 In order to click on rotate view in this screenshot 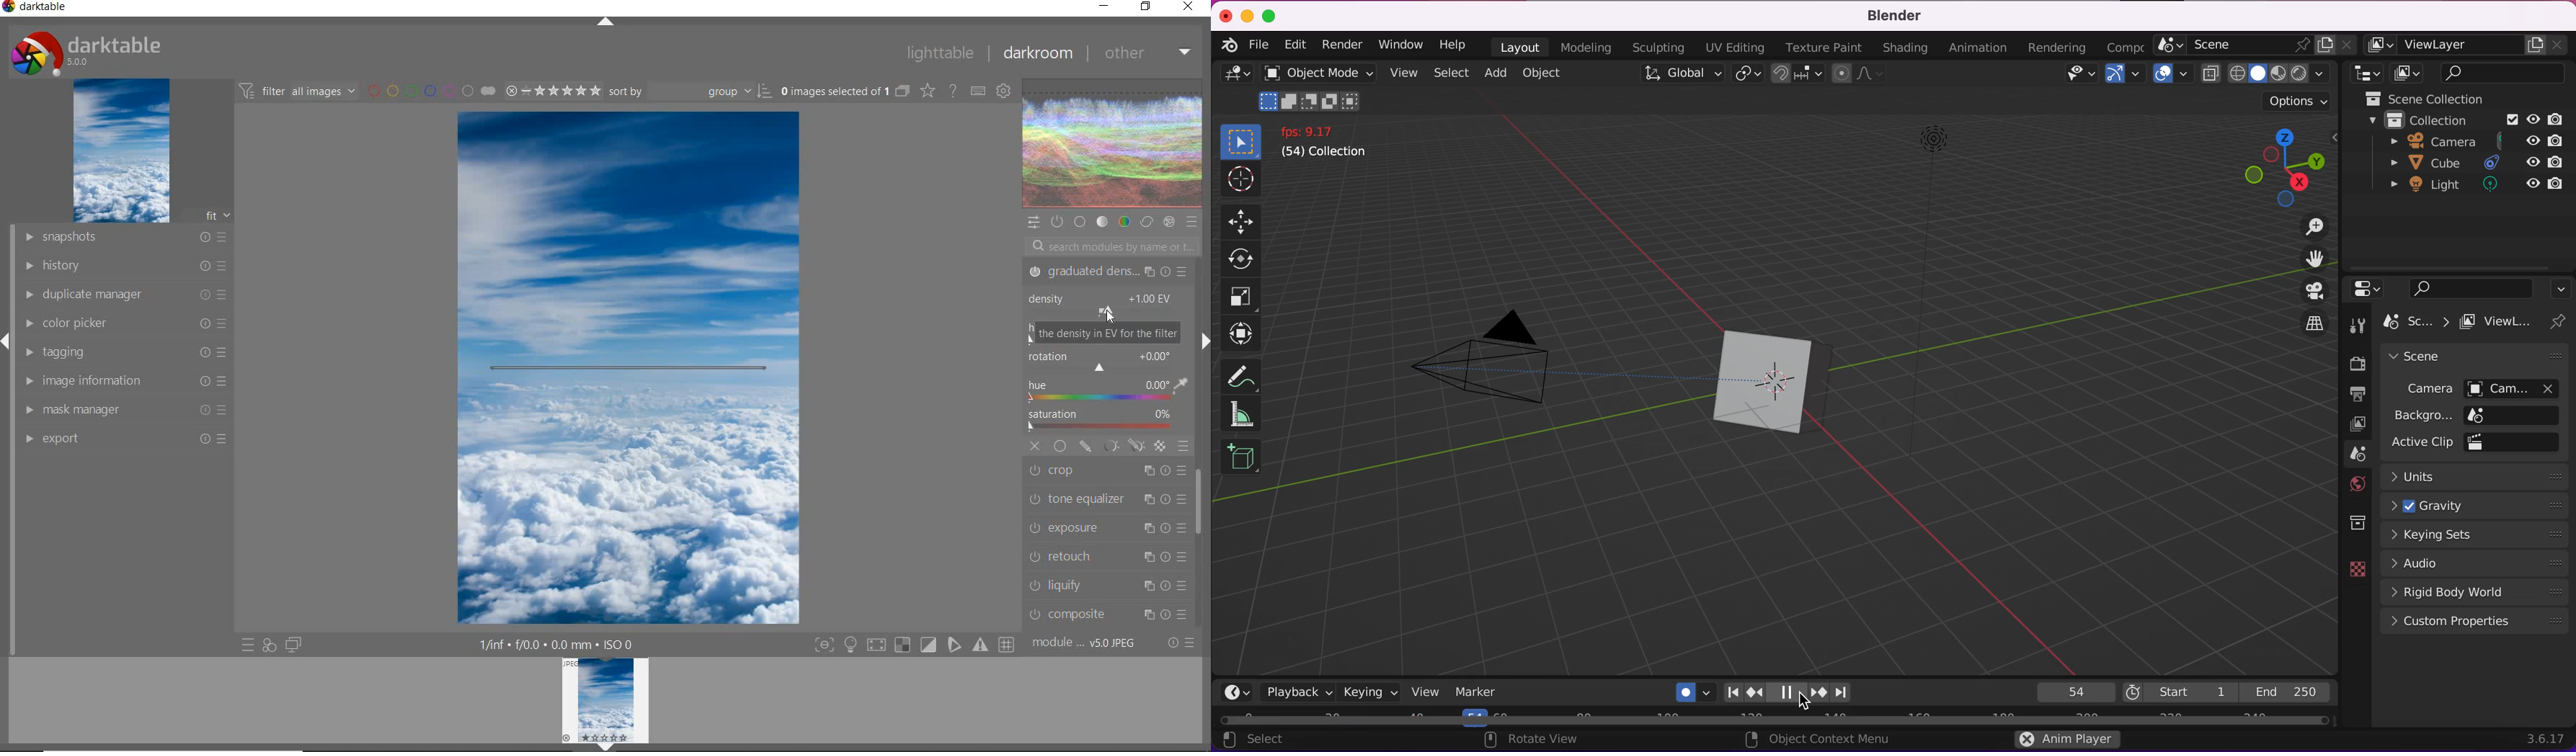, I will do `click(1533, 740)`.